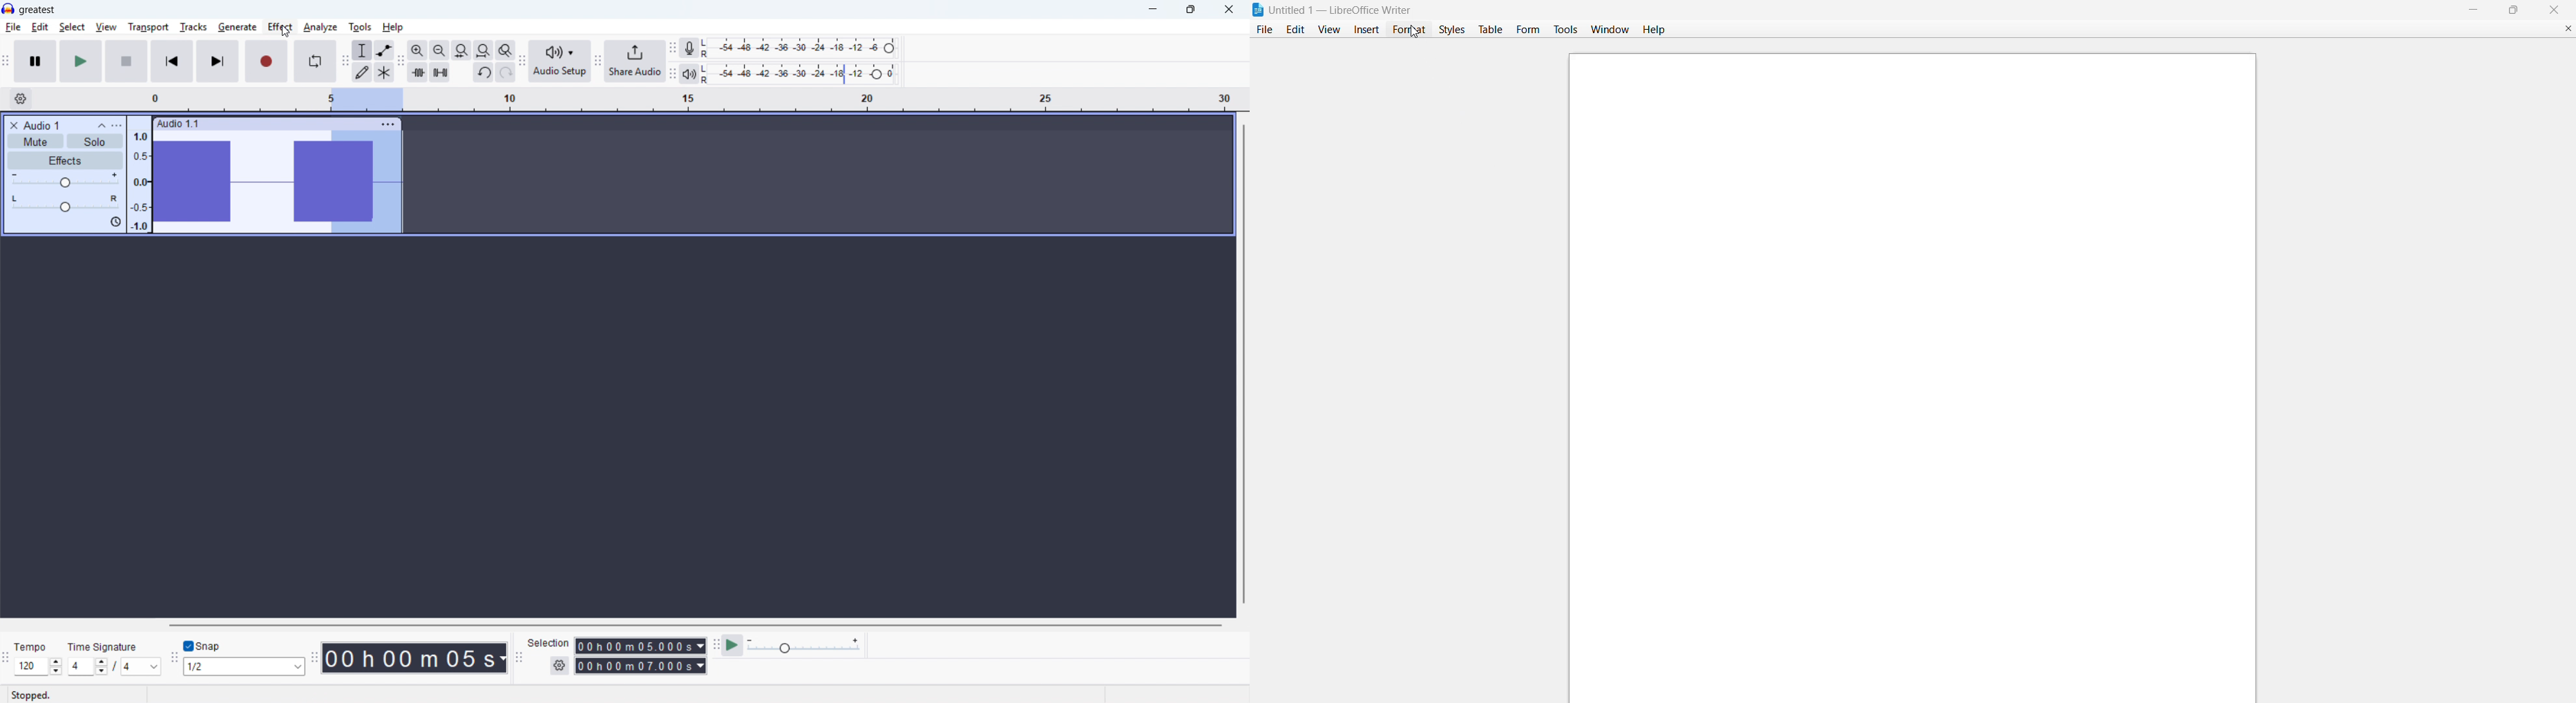 The width and height of the screenshot is (2576, 728). Describe the element at coordinates (115, 223) in the screenshot. I see `sync-lock is on` at that location.